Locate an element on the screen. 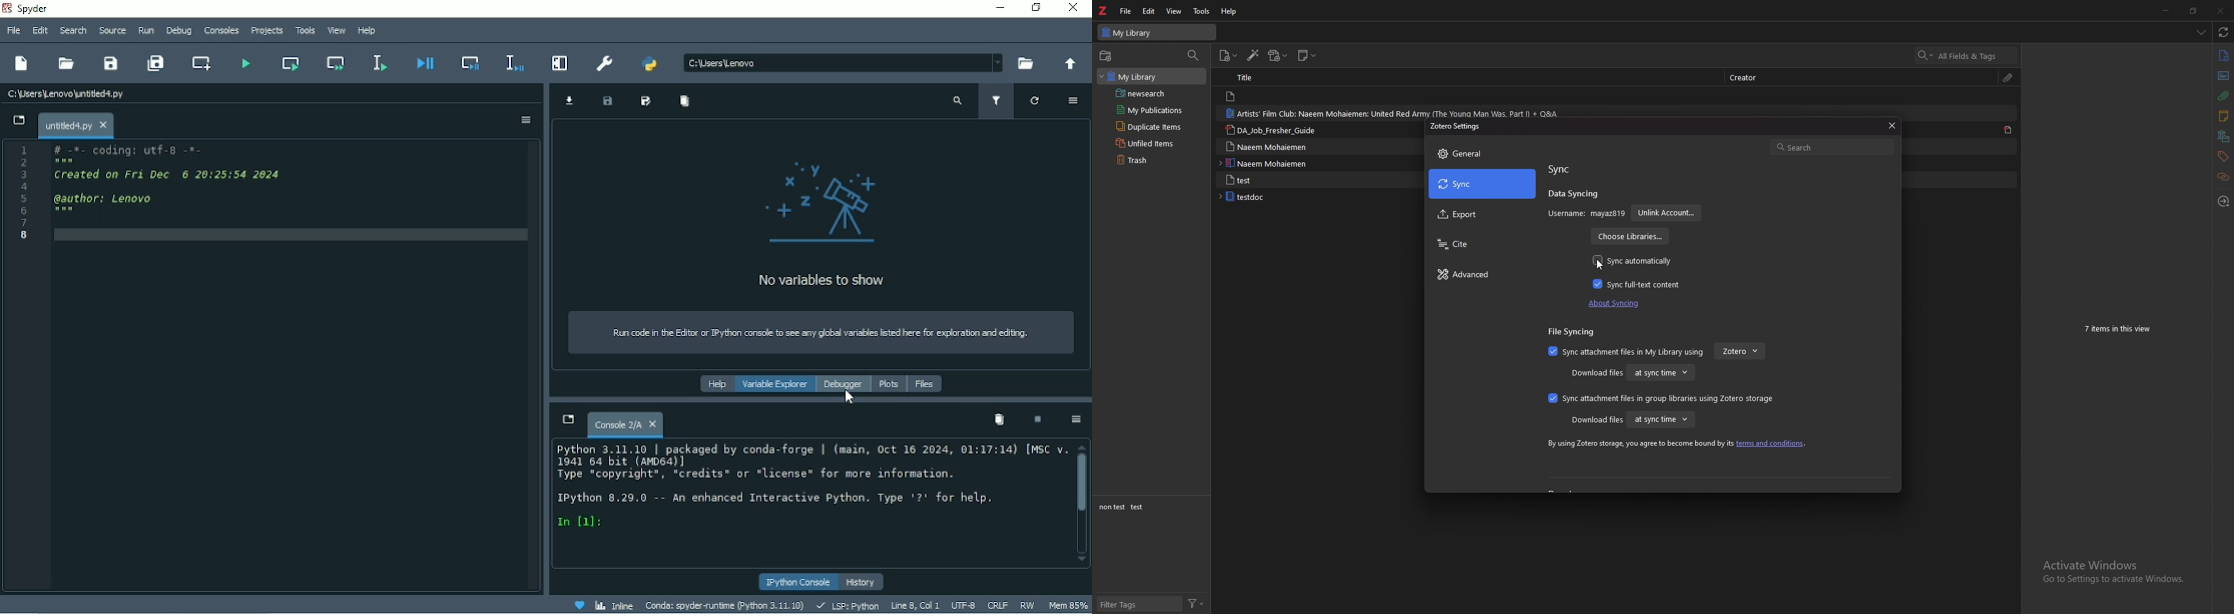 The width and height of the screenshot is (2240, 616). Debugger is located at coordinates (844, 385).